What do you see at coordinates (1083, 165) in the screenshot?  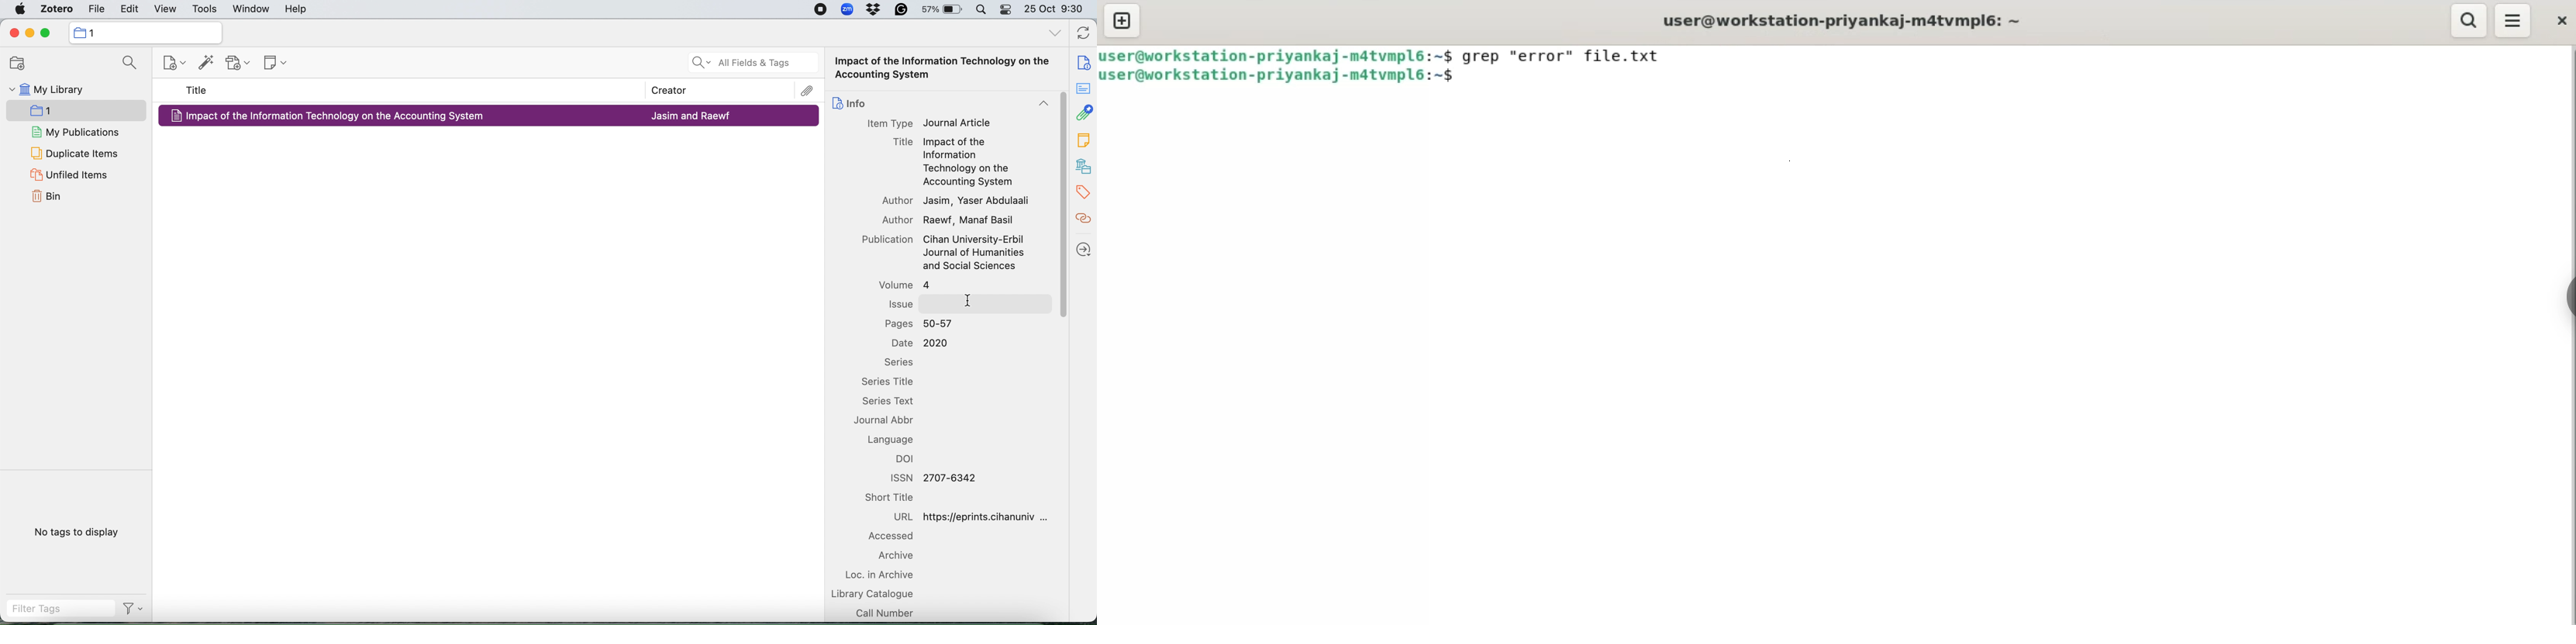 I see `library and collections` at bounding box center [1083, 165].